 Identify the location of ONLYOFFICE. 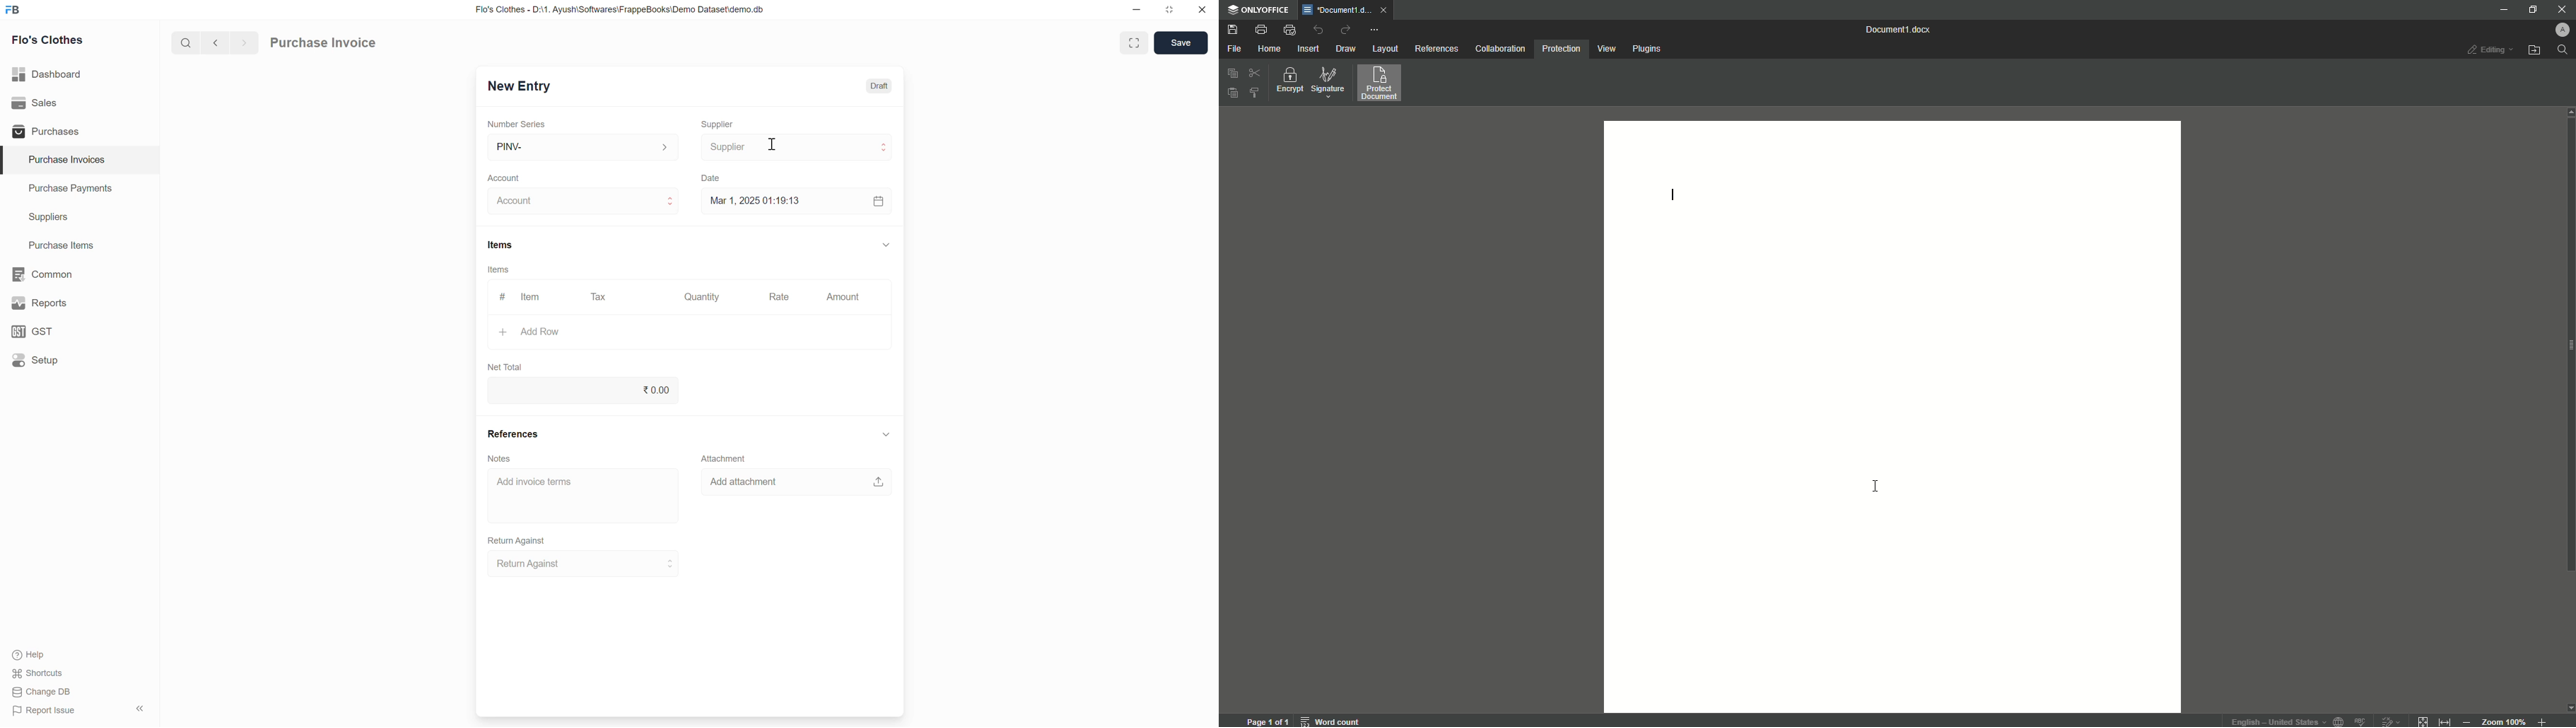
(1260, 11).